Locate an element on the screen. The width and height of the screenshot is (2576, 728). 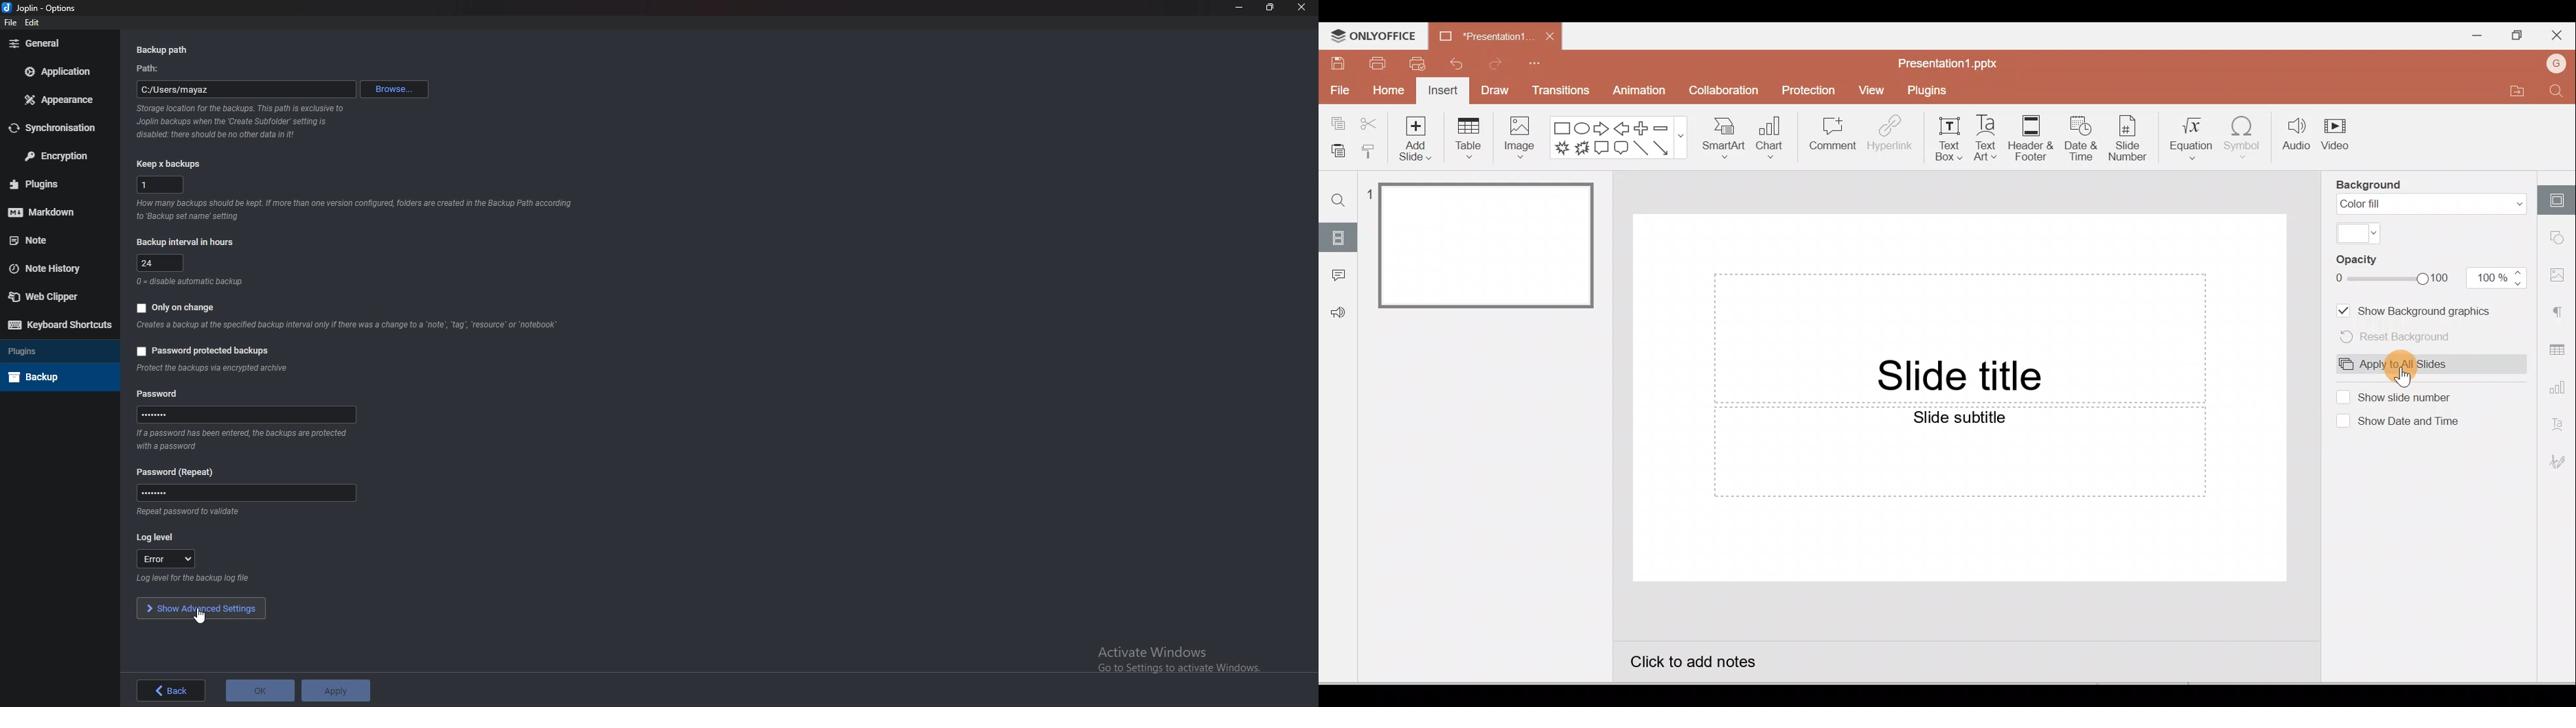
Plugins is located at coordinates (56, 350).